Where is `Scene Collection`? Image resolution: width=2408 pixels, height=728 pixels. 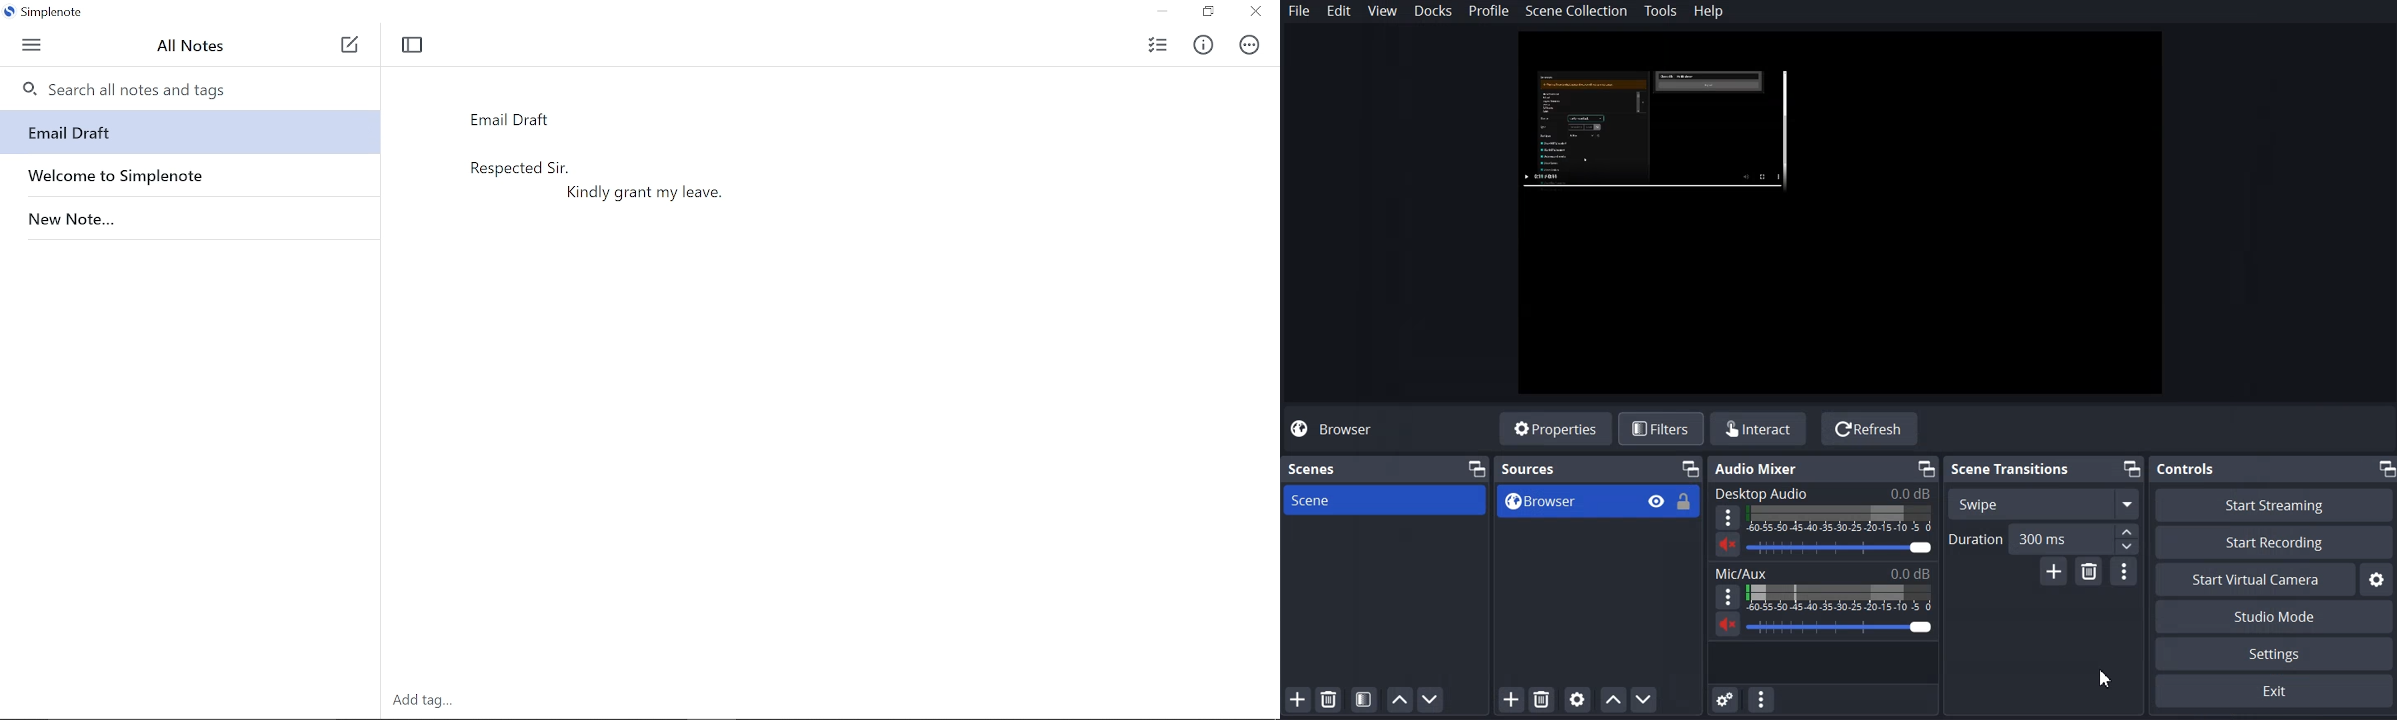 Scene Collection is located at coordinates (1577, 11).